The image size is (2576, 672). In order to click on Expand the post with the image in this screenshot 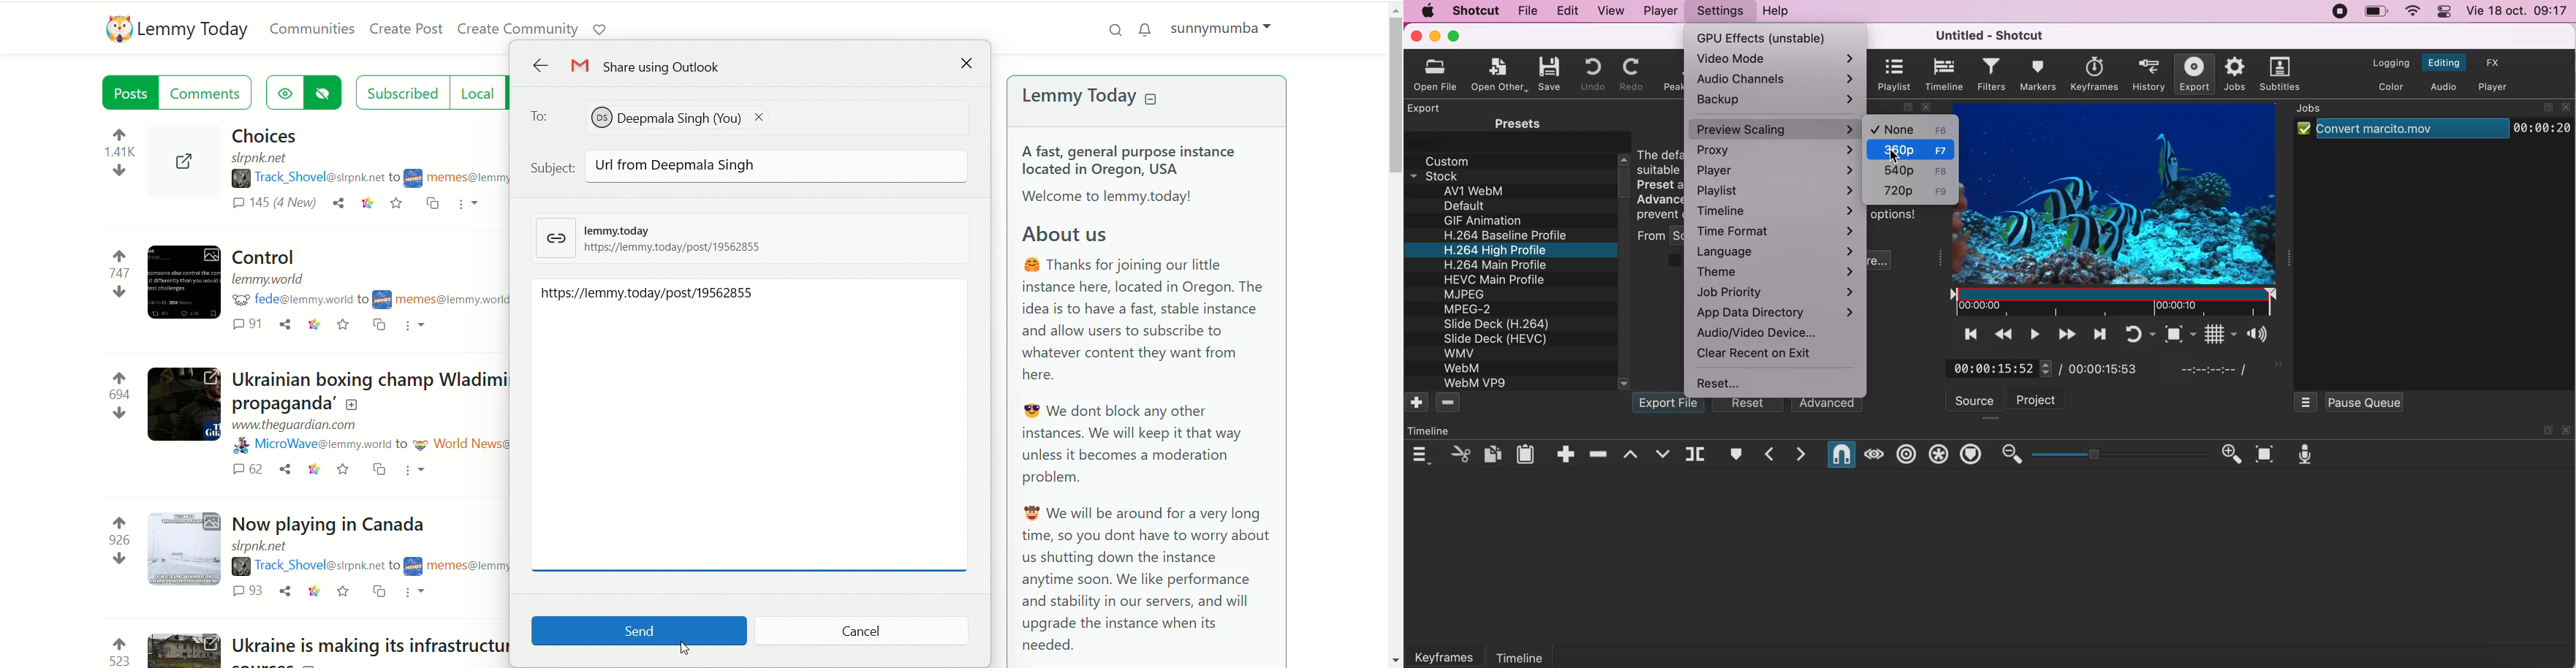, I will do `click(183, 162)`.